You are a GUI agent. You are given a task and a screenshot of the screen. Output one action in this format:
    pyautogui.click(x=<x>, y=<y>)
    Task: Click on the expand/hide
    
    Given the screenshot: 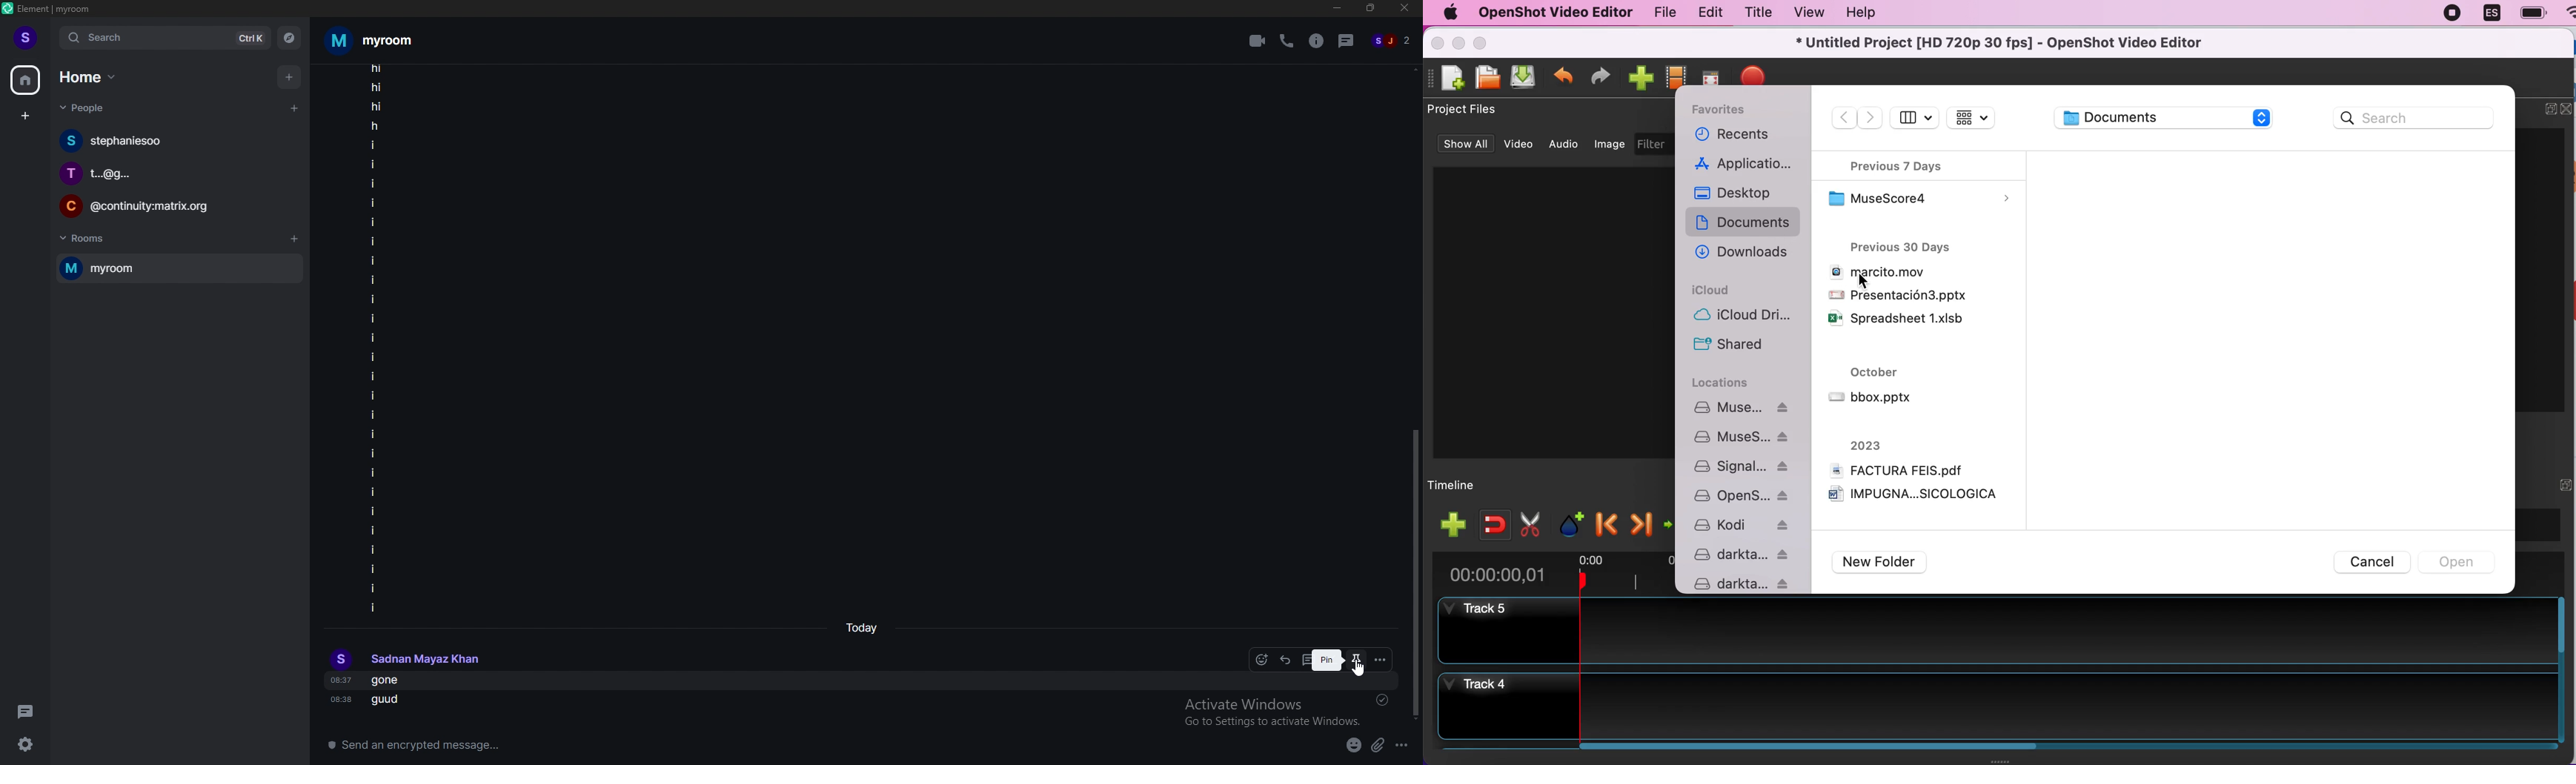 What is the action you would take?
    pyautogui.click(x=2545, y=108)
    